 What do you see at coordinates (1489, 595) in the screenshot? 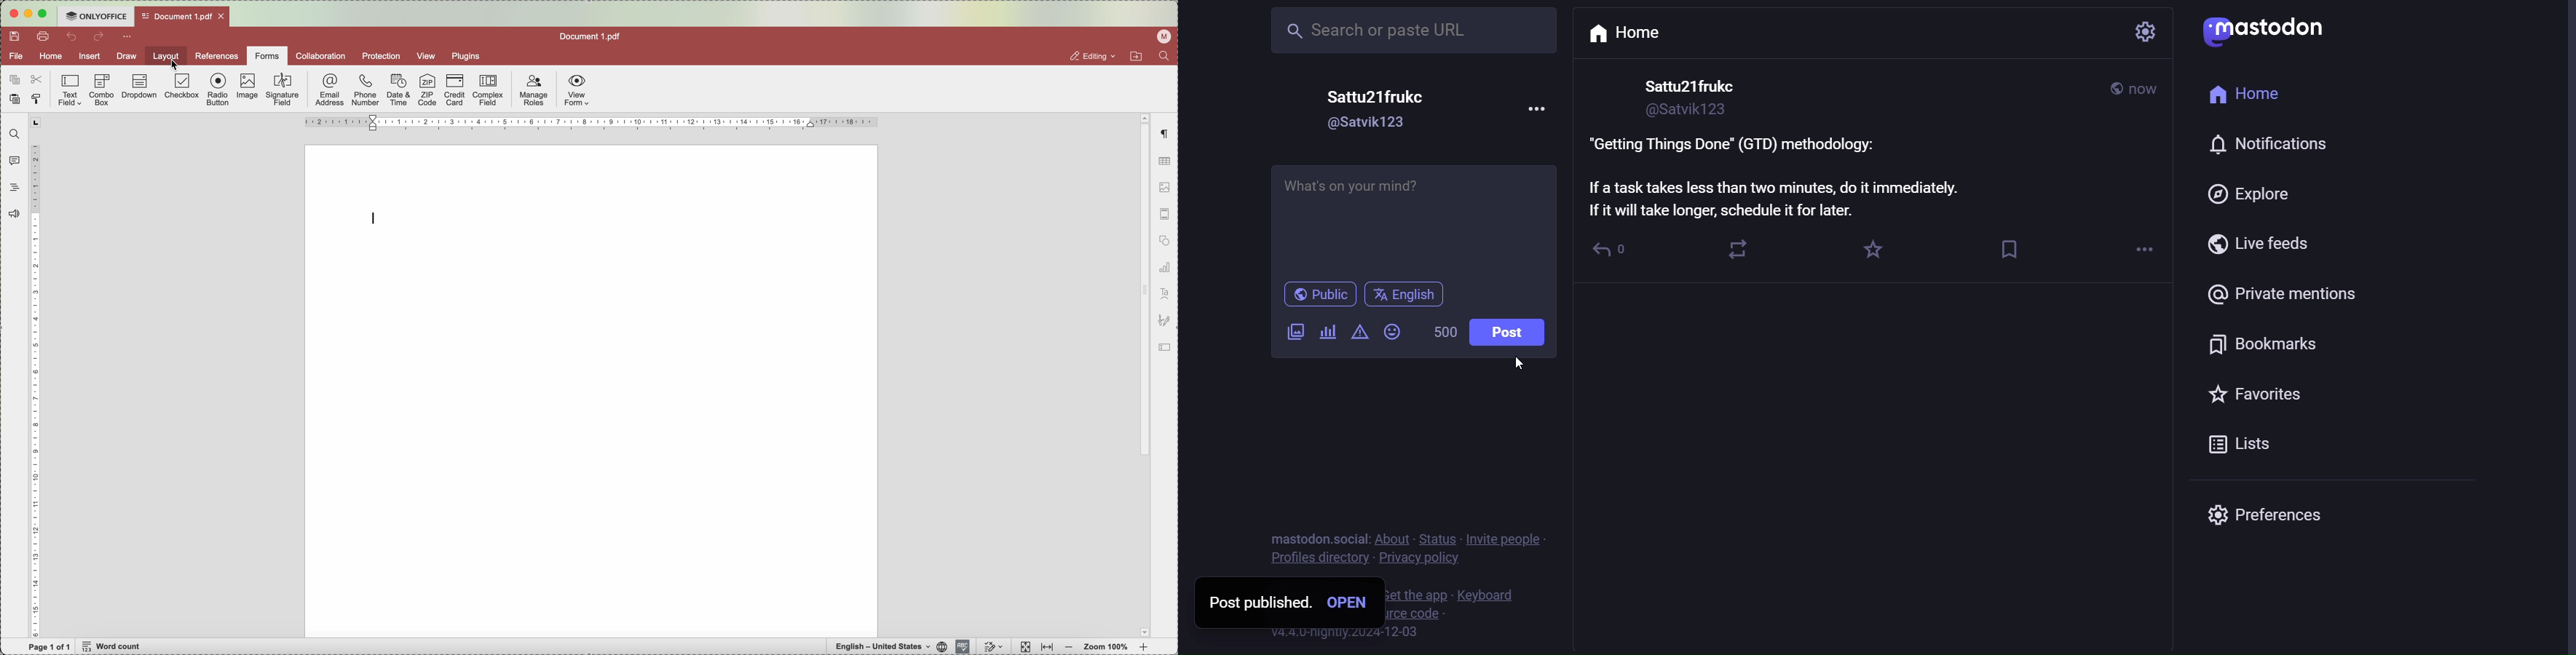
I see `keyboard` at bounding box center [1489, 595].